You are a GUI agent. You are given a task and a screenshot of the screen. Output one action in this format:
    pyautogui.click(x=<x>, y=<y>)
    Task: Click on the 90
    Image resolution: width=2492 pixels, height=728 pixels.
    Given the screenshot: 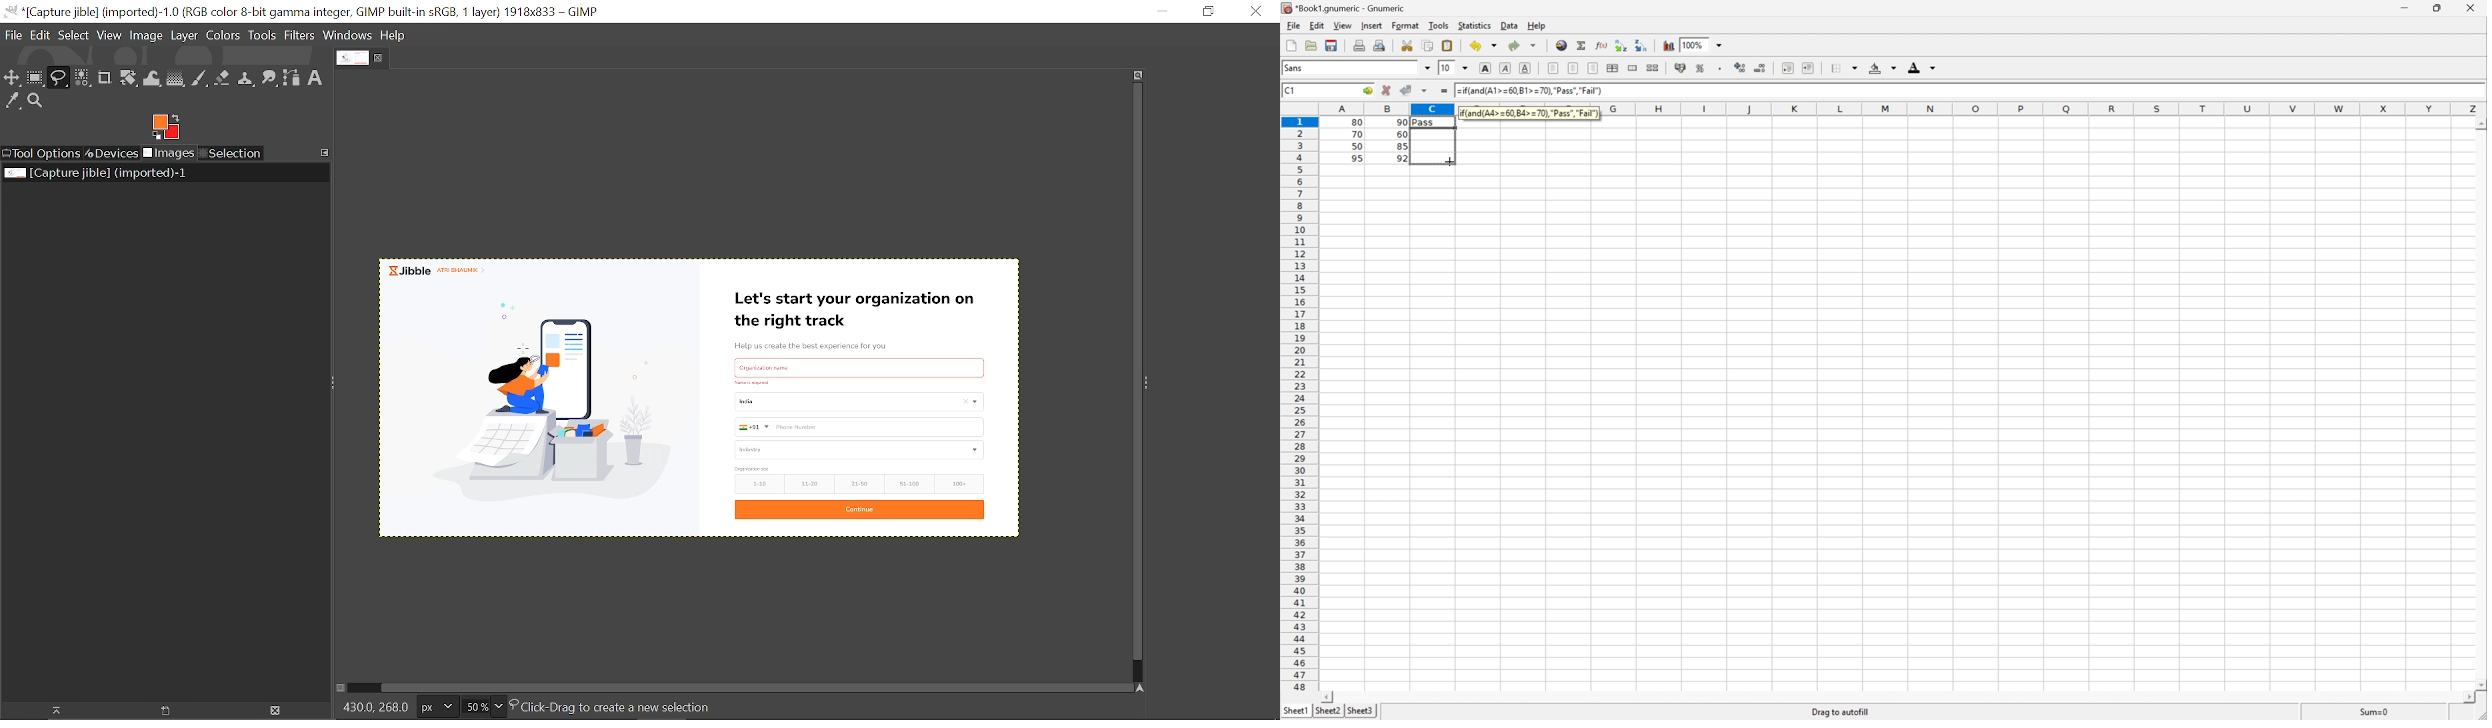 What is the action you would take?
    pyautogui.click(x=1402, y=122)
    